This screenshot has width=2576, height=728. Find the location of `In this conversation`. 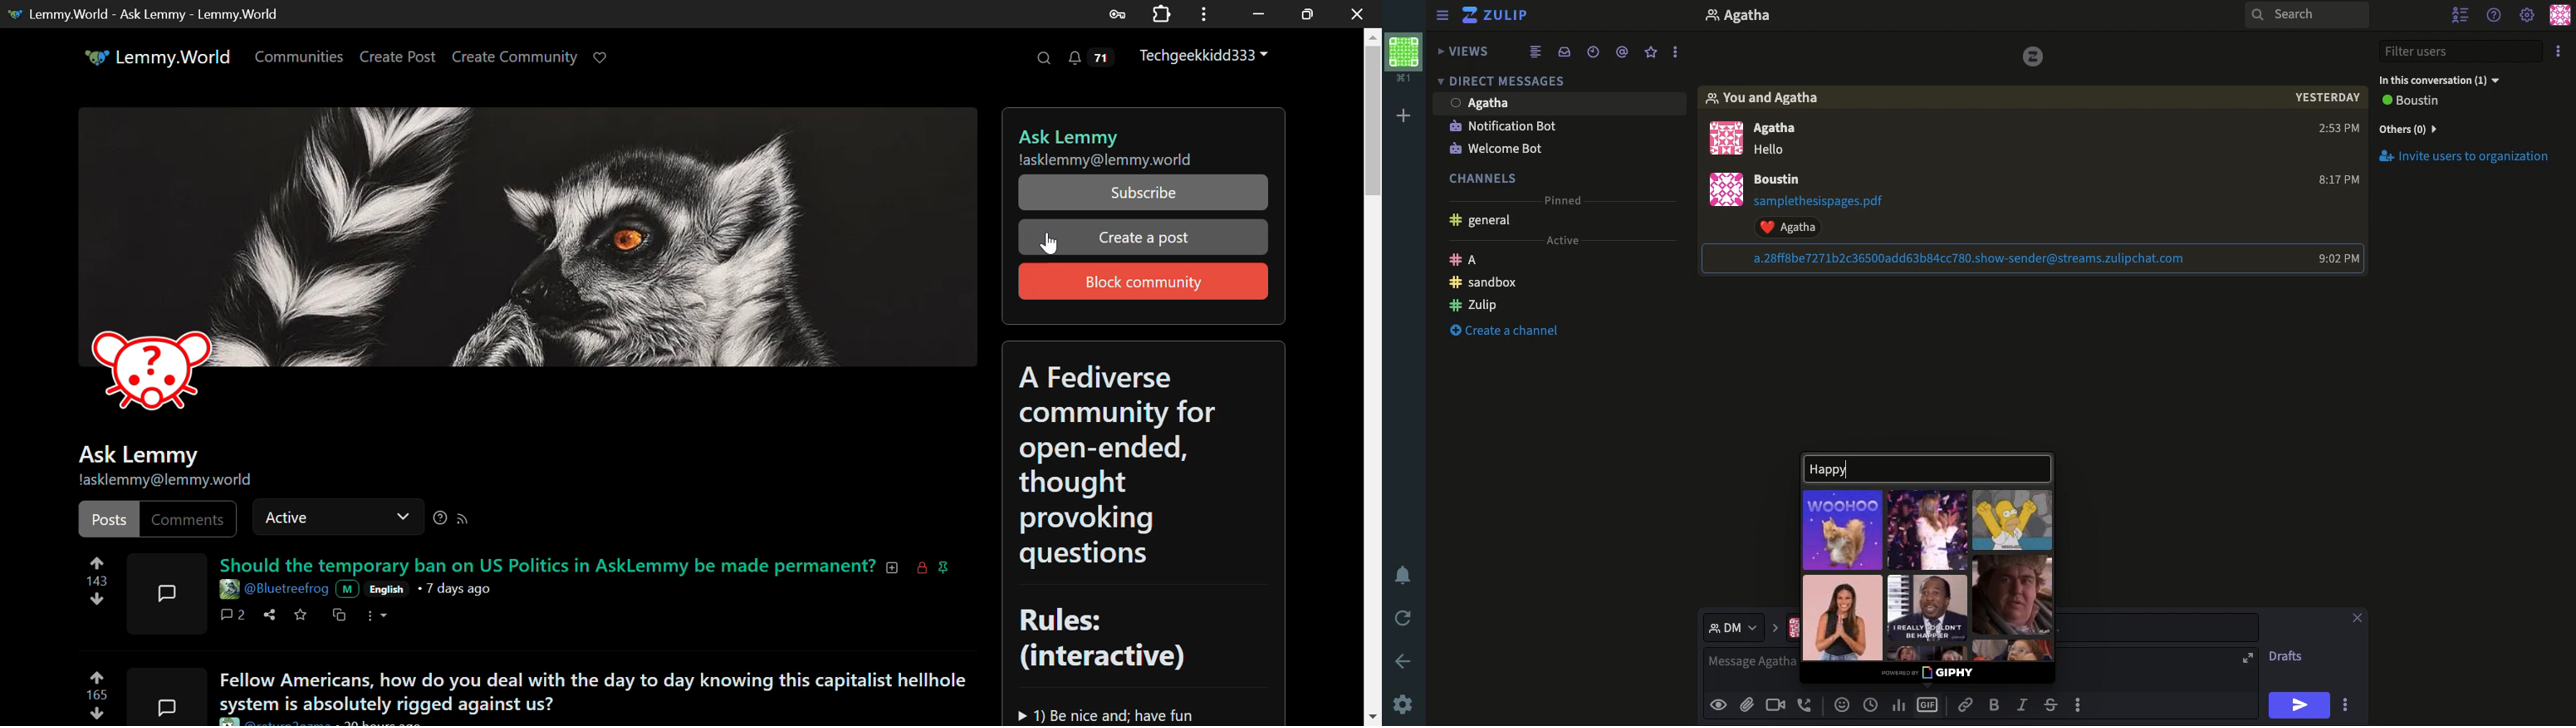

In this conversation is located at coordinates (2443, 81).